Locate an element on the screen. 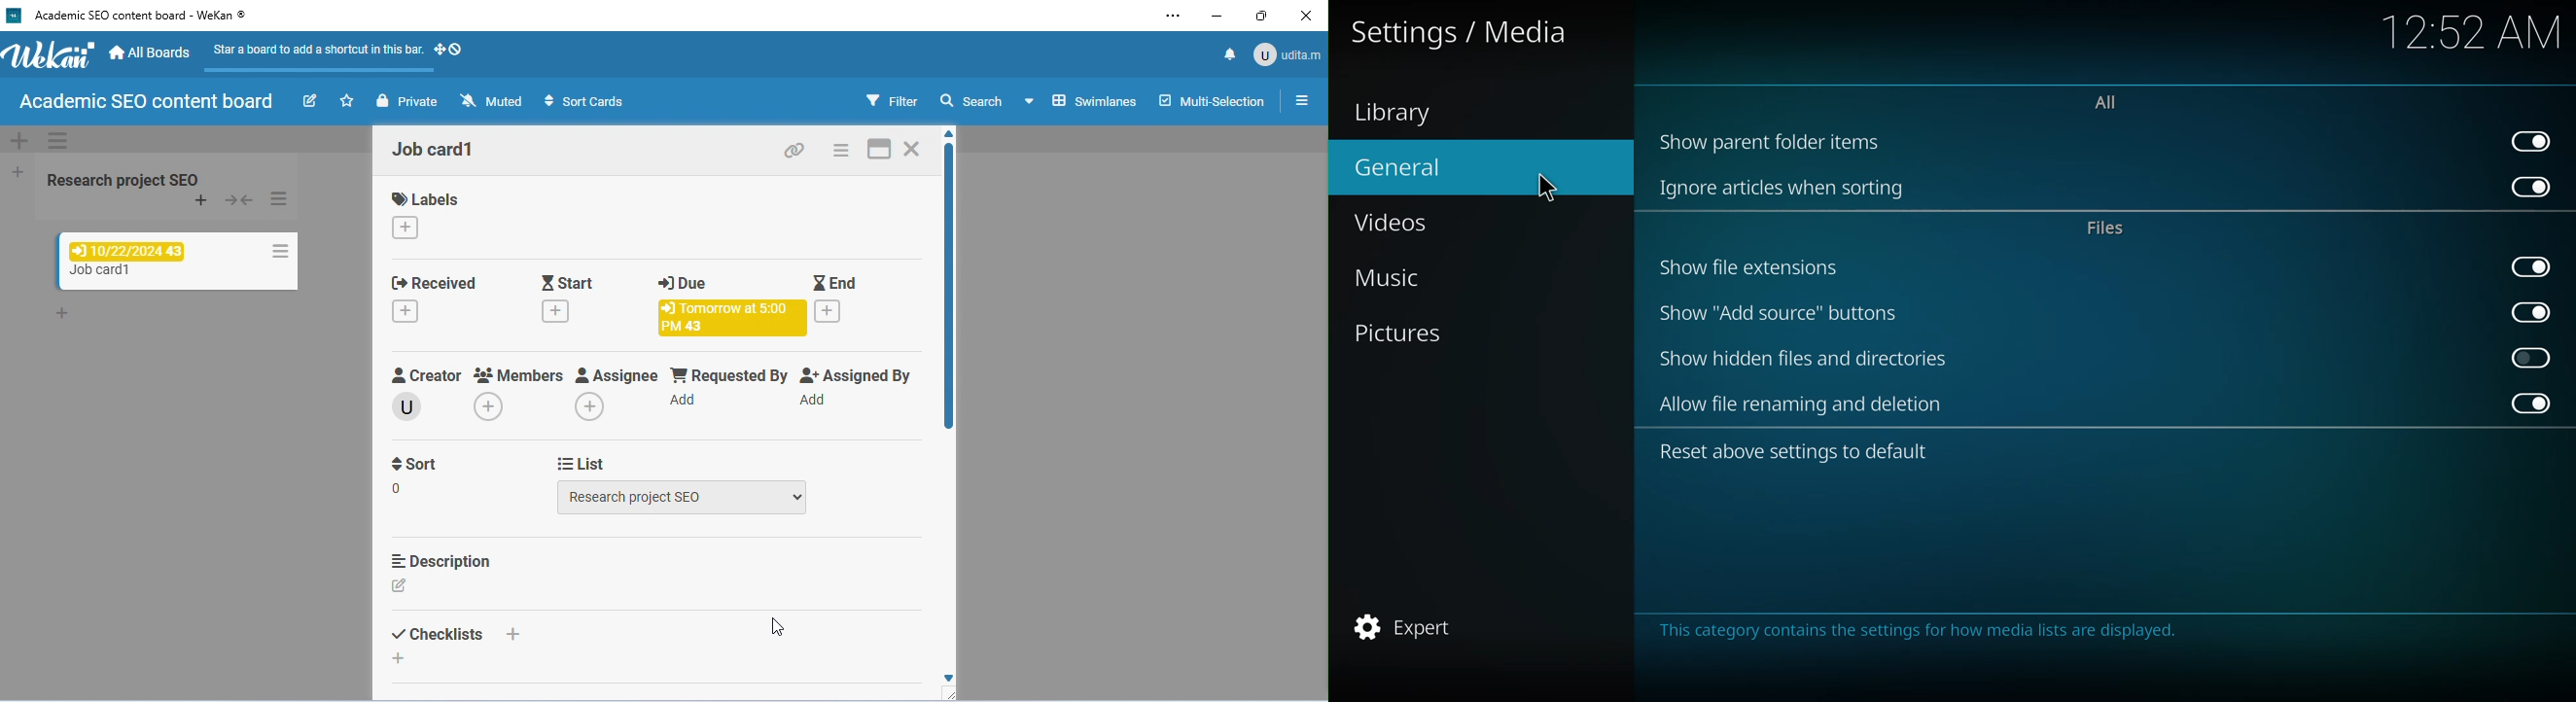 The image size is (2576, 728). show file extensions is located at coordinates (1754, 266).